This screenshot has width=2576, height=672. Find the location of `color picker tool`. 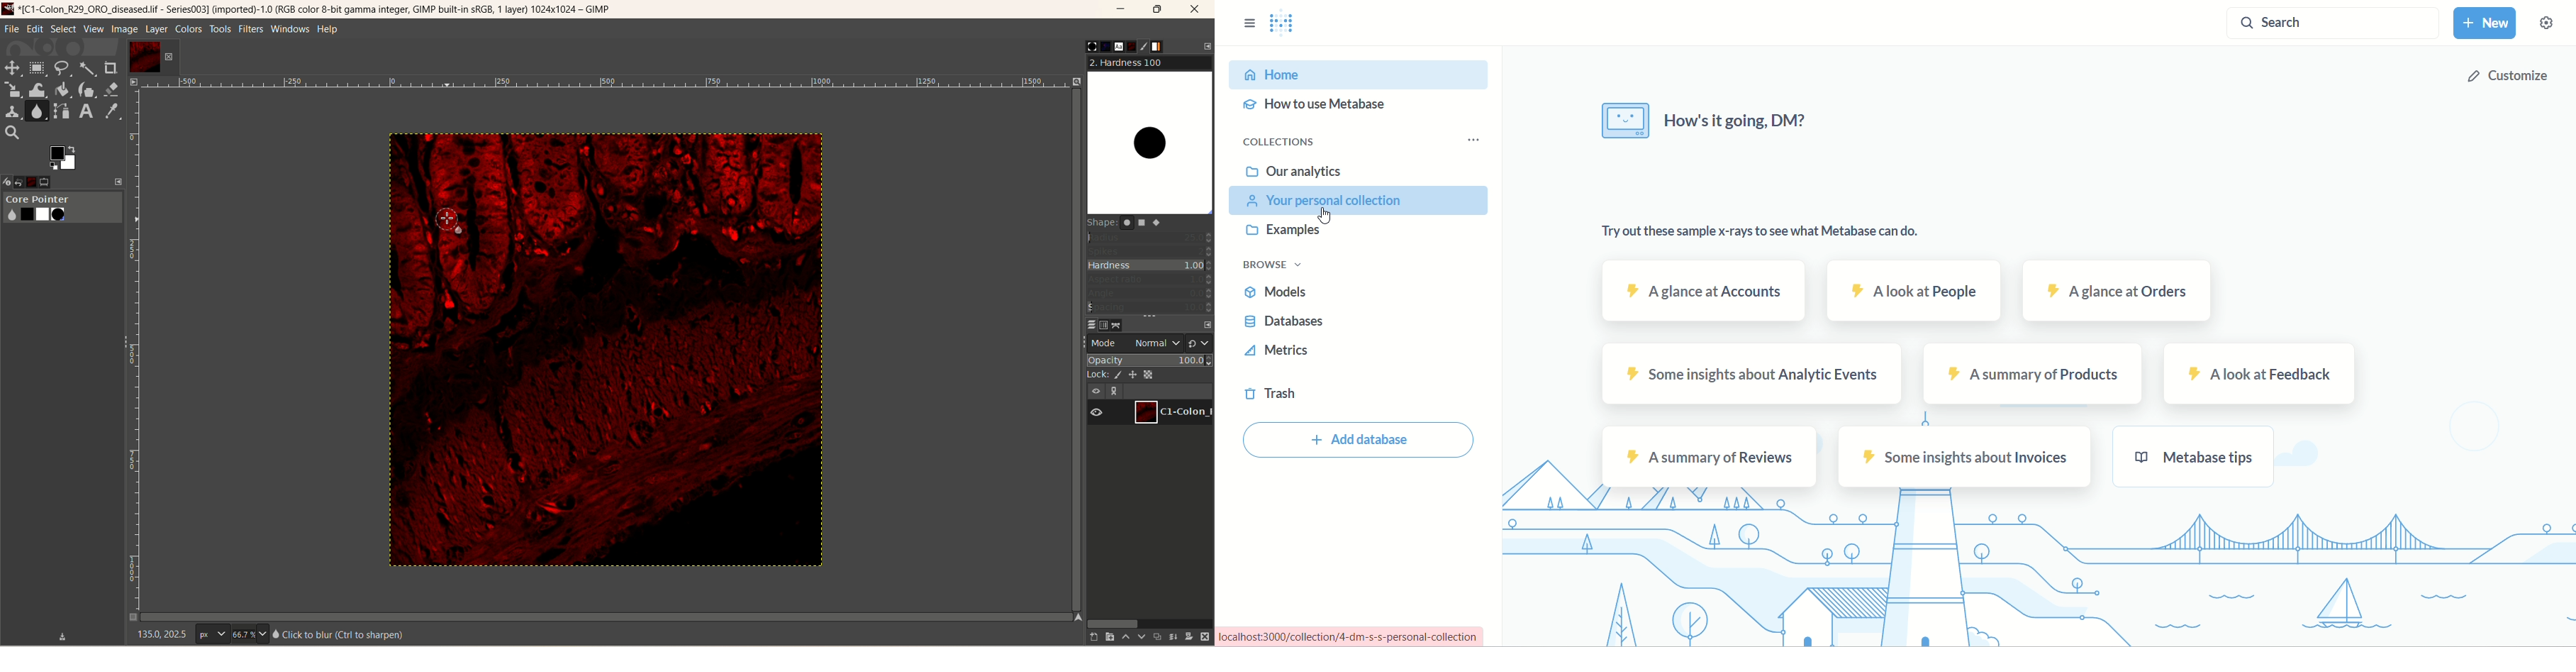

color picker tool is located at coordinates (112, 111).